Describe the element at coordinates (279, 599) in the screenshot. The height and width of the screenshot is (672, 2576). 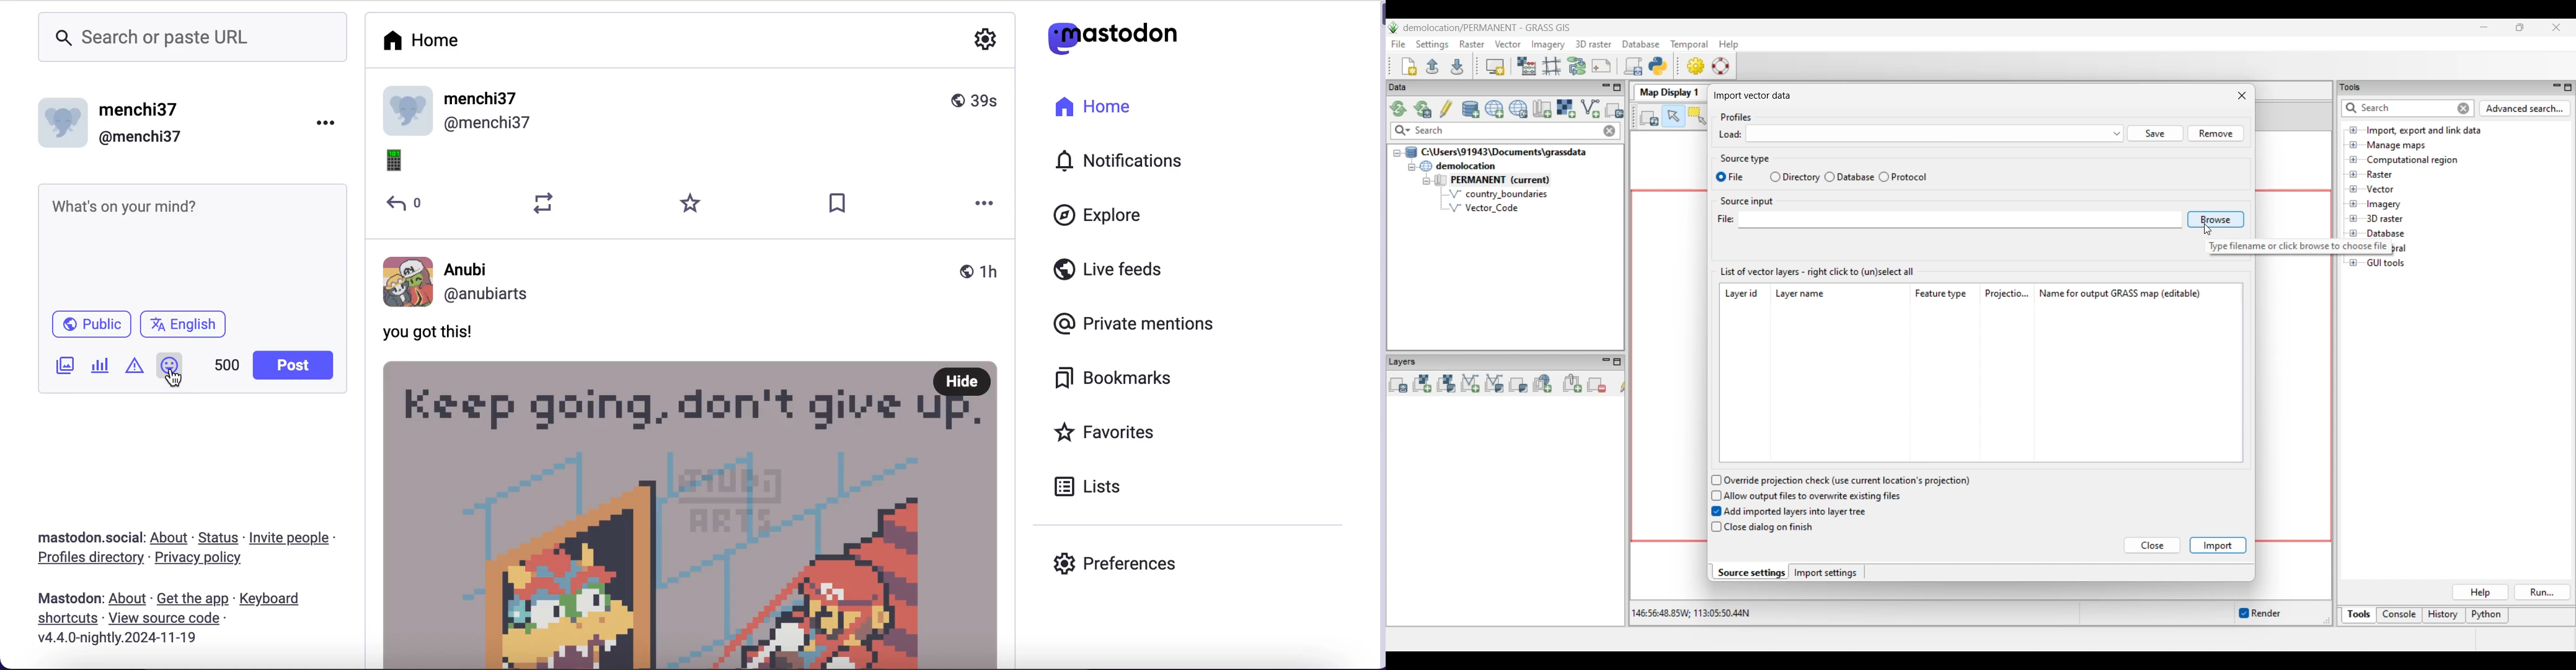
I see `keyboard` at that location.